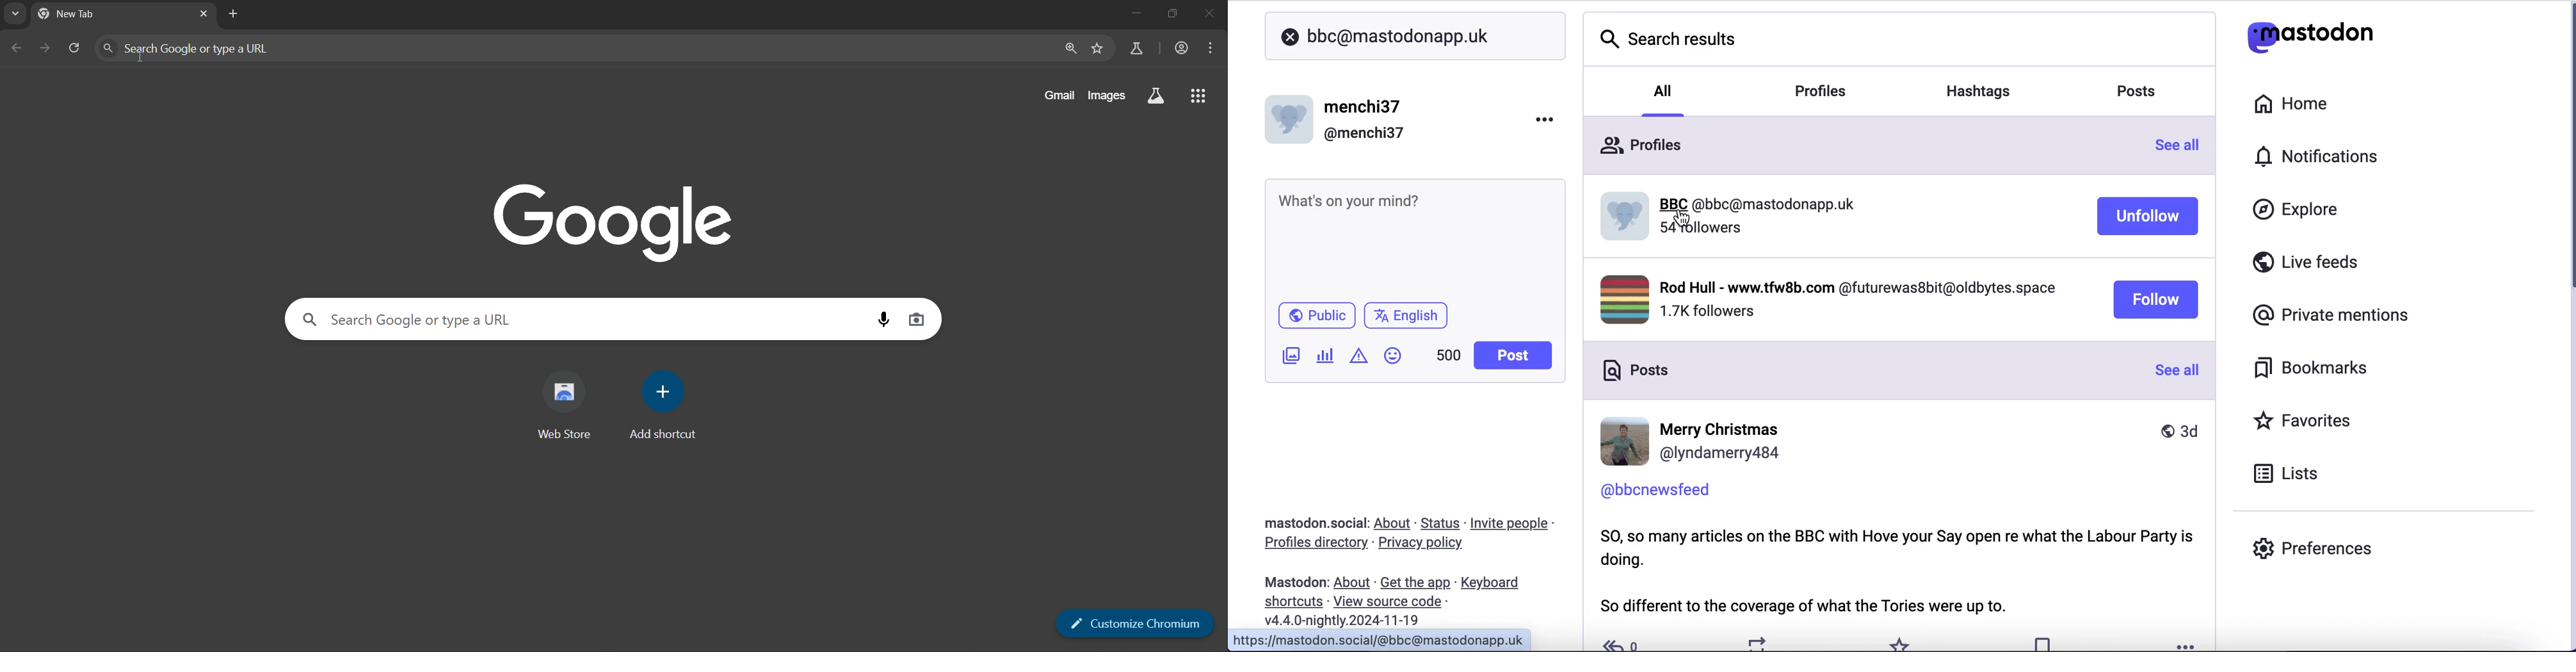  What do you see at coordinates (887, 319) in the screenshot?
I see `voice search` at bounding box center [887, 319].